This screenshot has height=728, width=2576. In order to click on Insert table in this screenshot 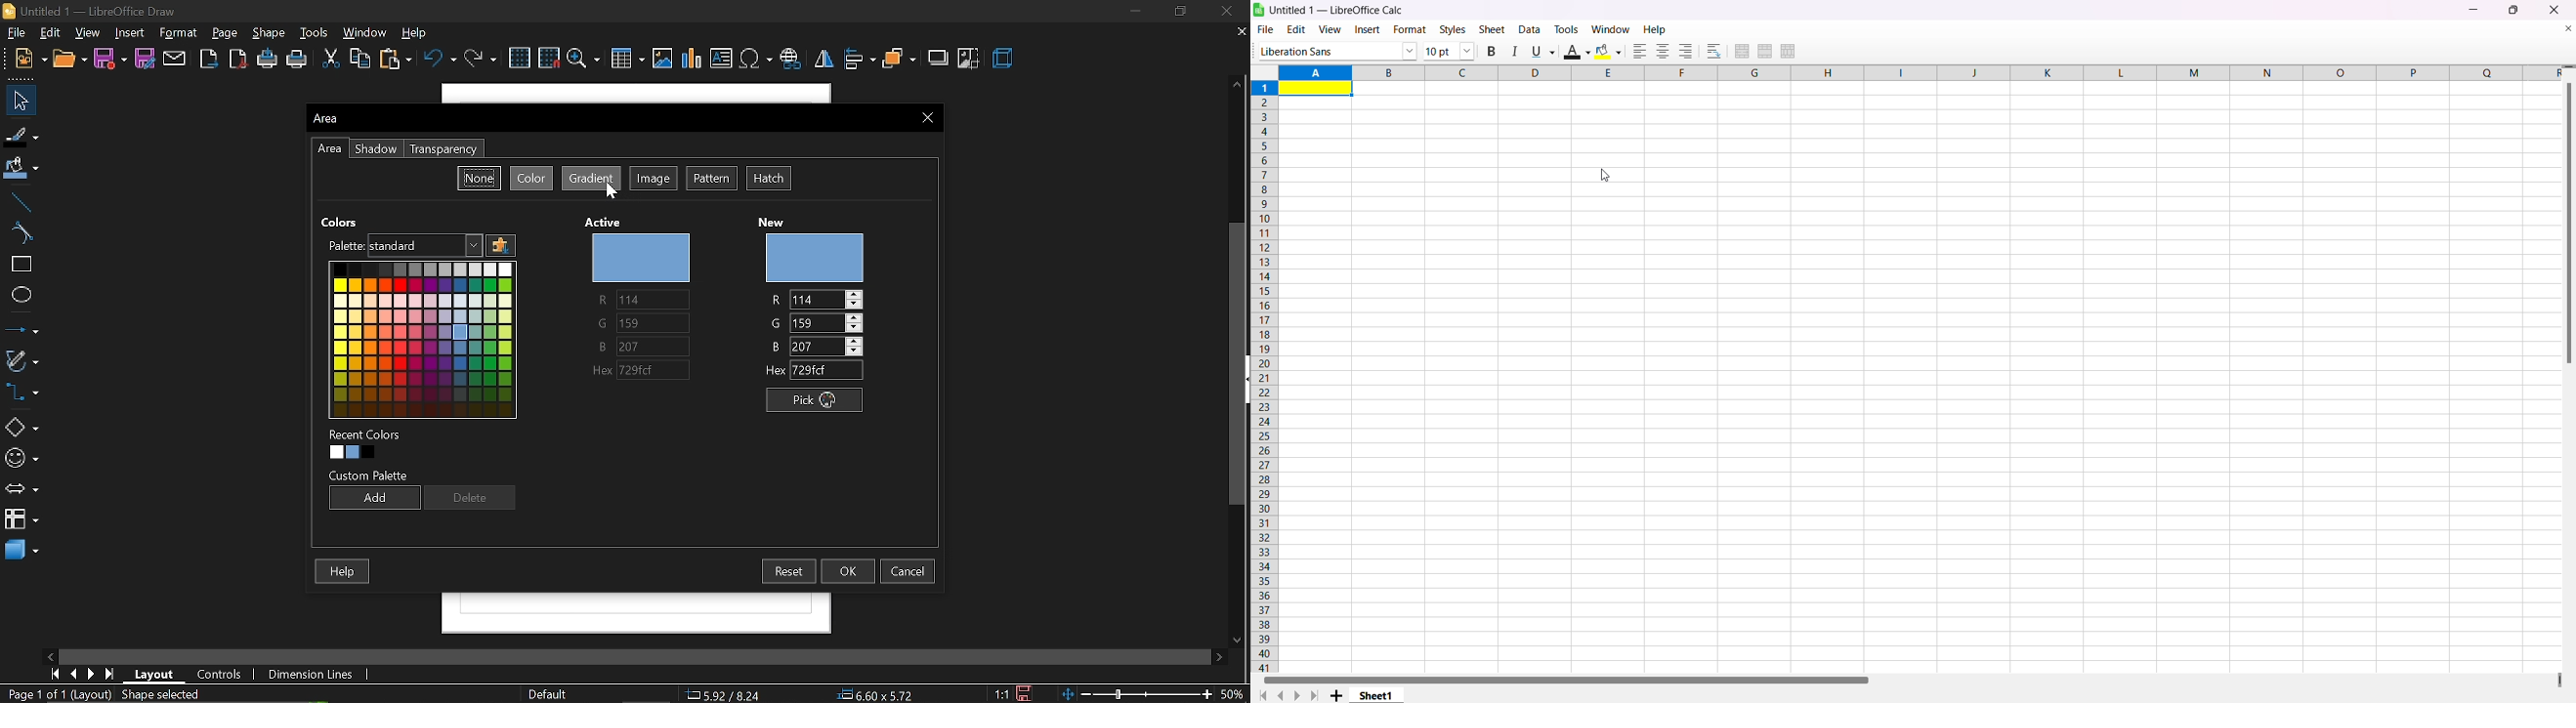, I will do `click(627, 60)`.